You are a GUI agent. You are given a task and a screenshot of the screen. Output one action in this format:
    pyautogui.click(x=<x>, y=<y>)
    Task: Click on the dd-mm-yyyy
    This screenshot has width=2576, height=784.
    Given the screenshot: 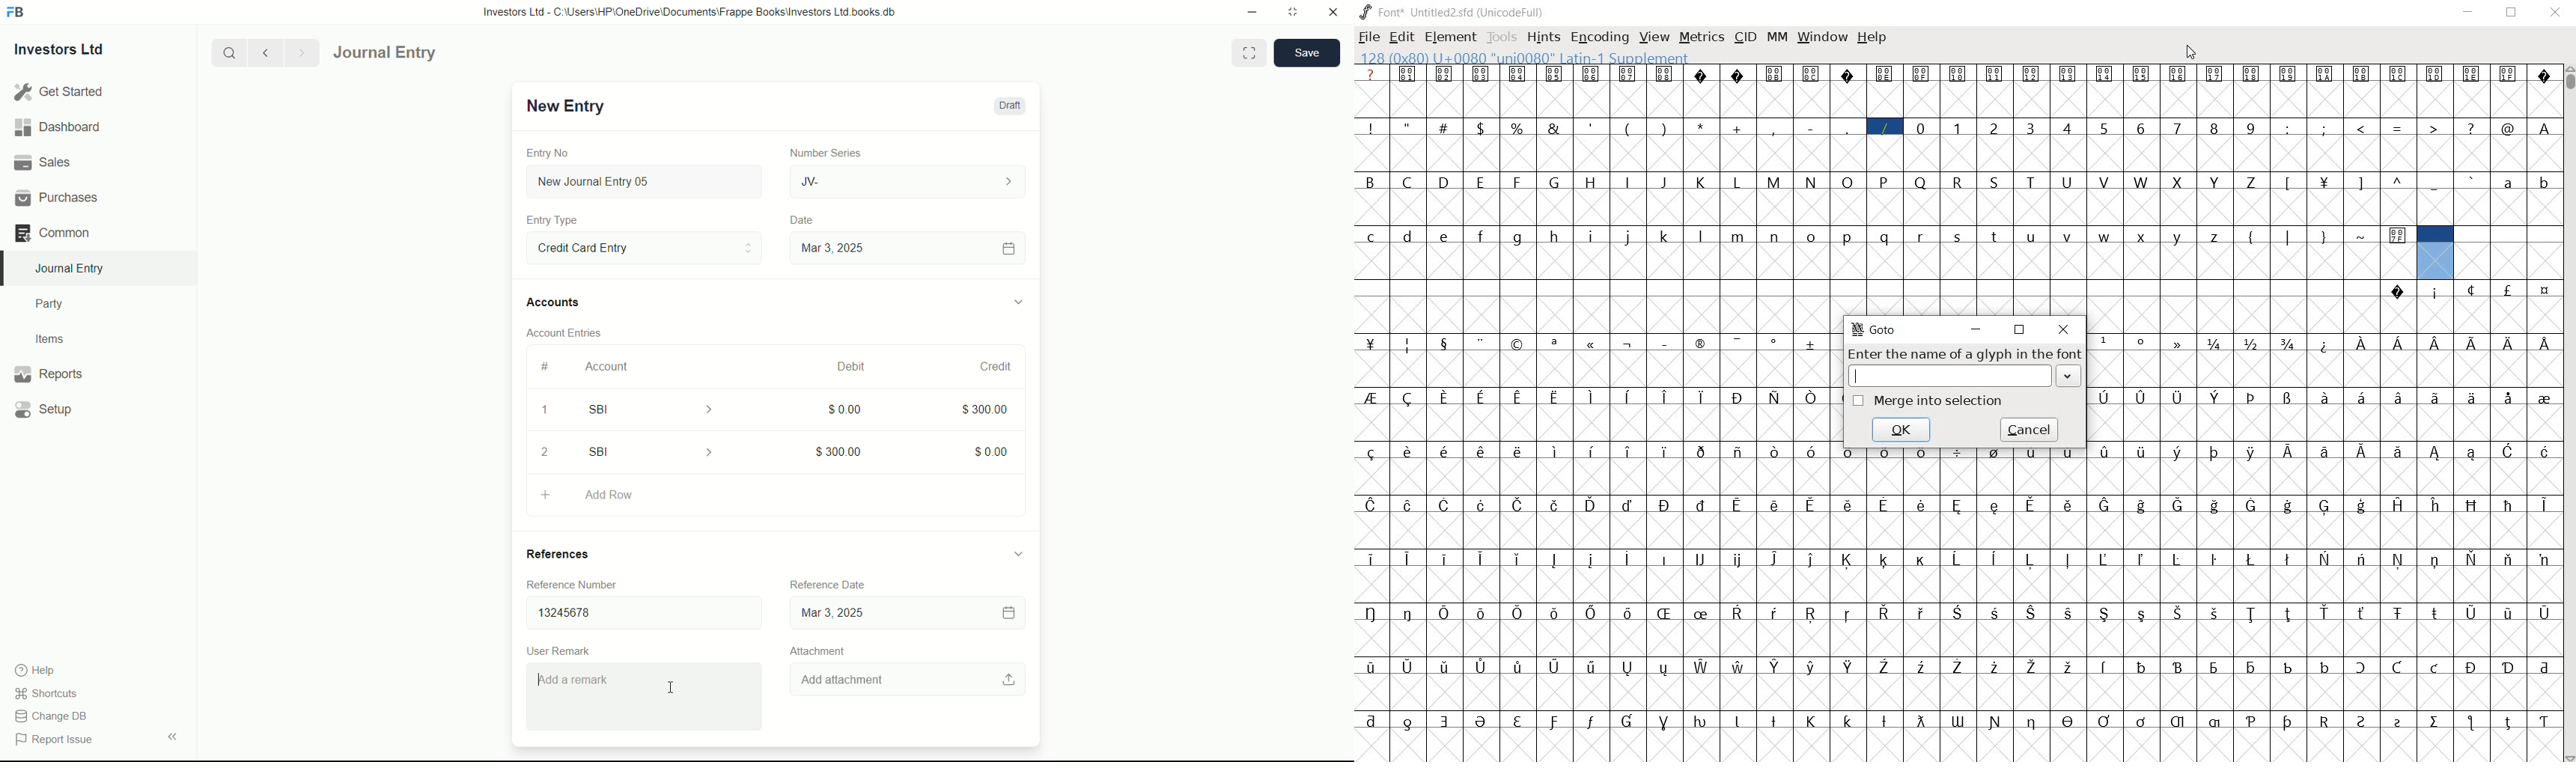 What is the action you would take?
    pyautogui.click(x=903, y=614)
    